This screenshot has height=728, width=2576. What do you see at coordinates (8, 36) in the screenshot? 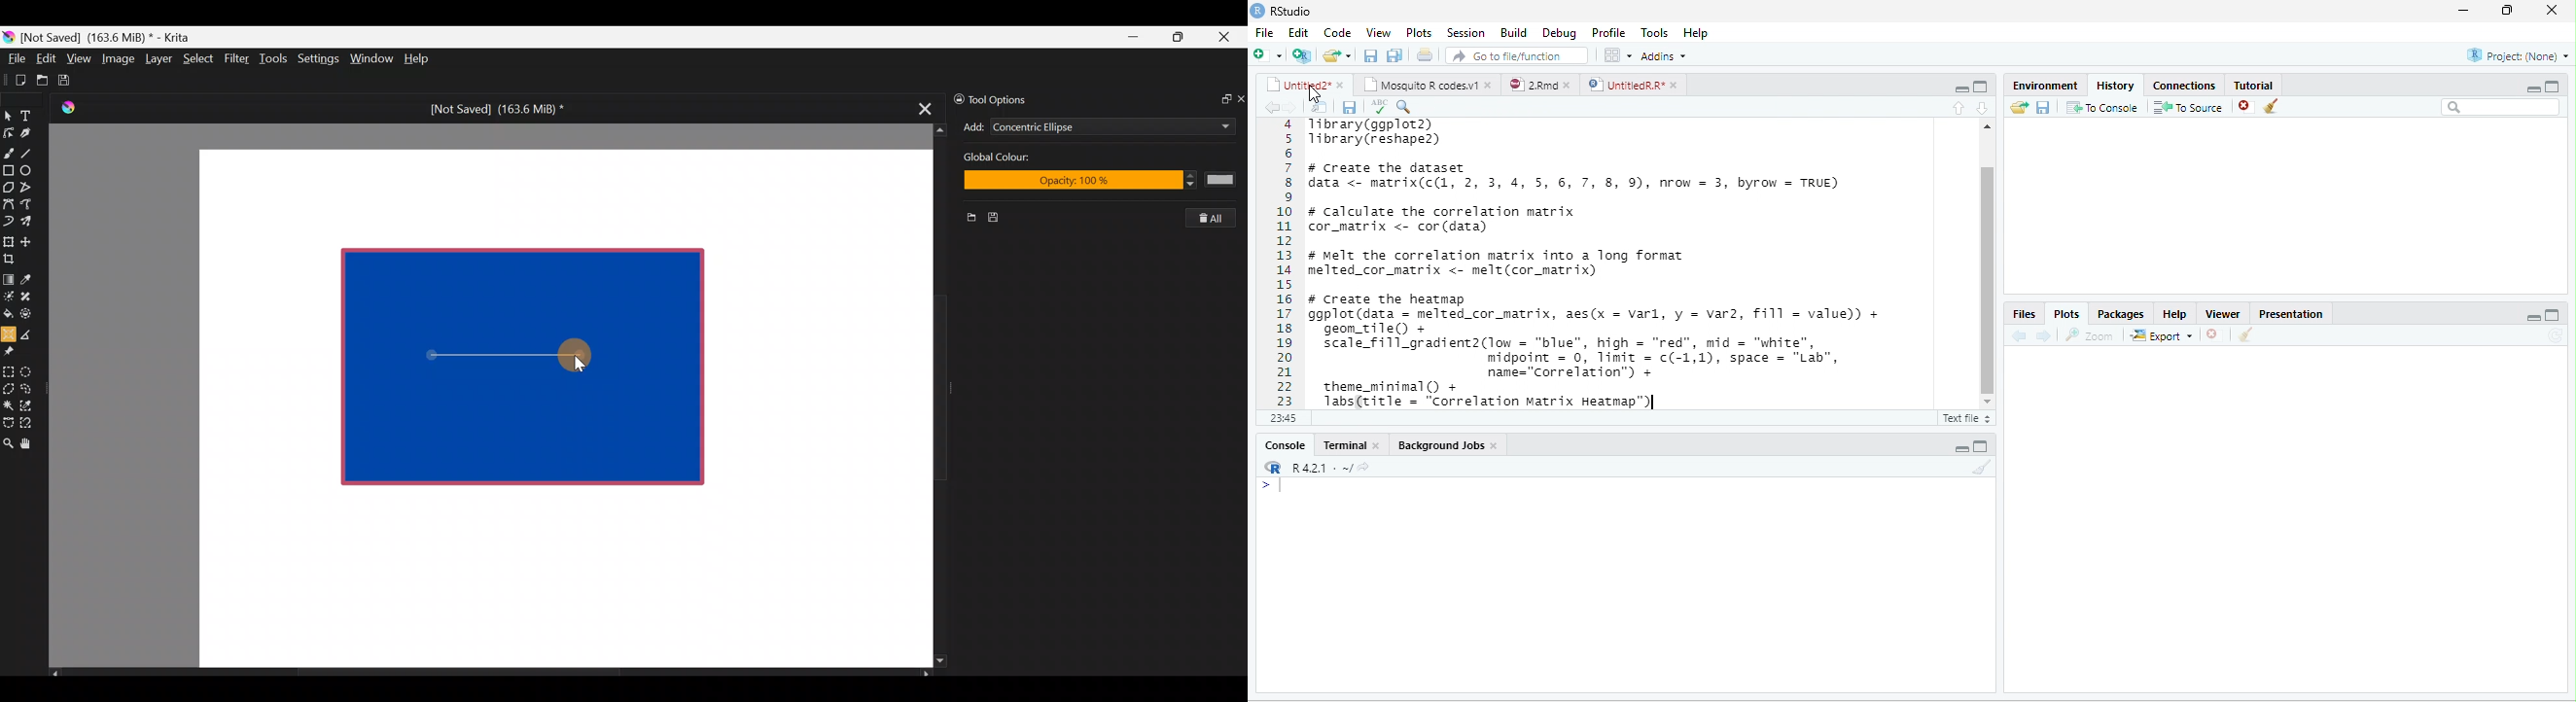
I see `Krita logo` at bounding box center [8, 36].